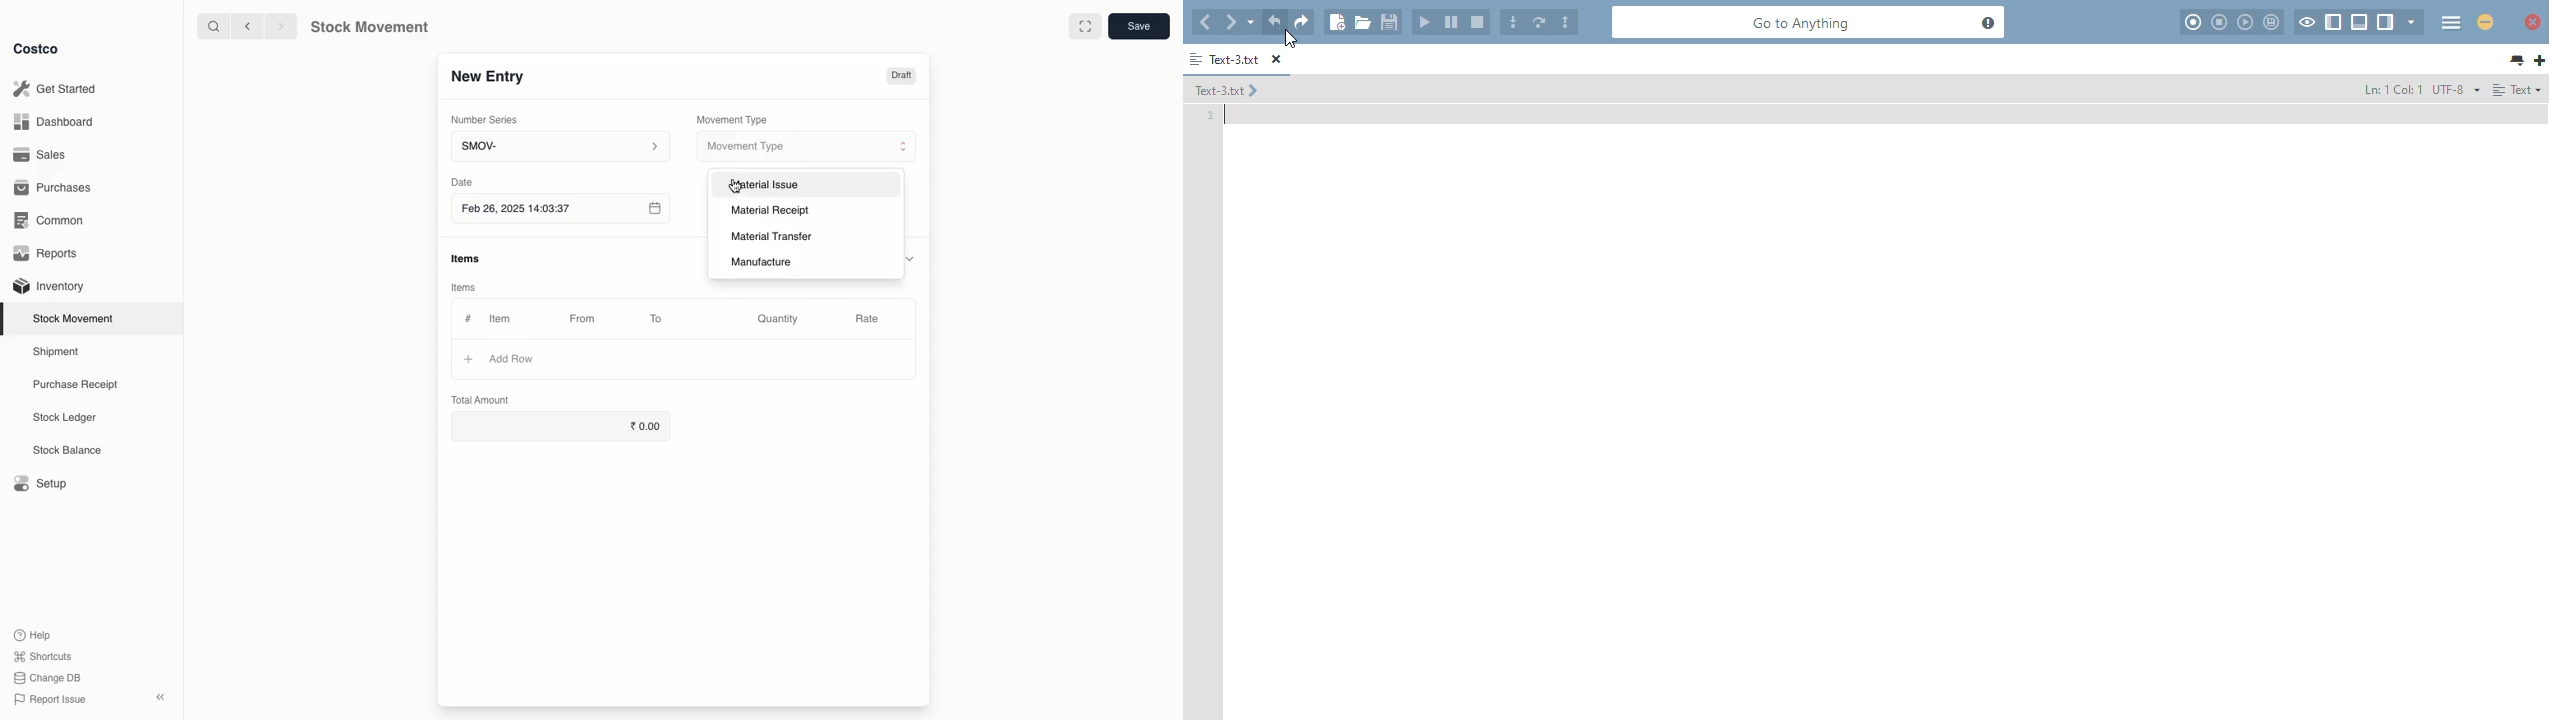 The image size is (2576, 728). I want to click on To, so click(657, 318).